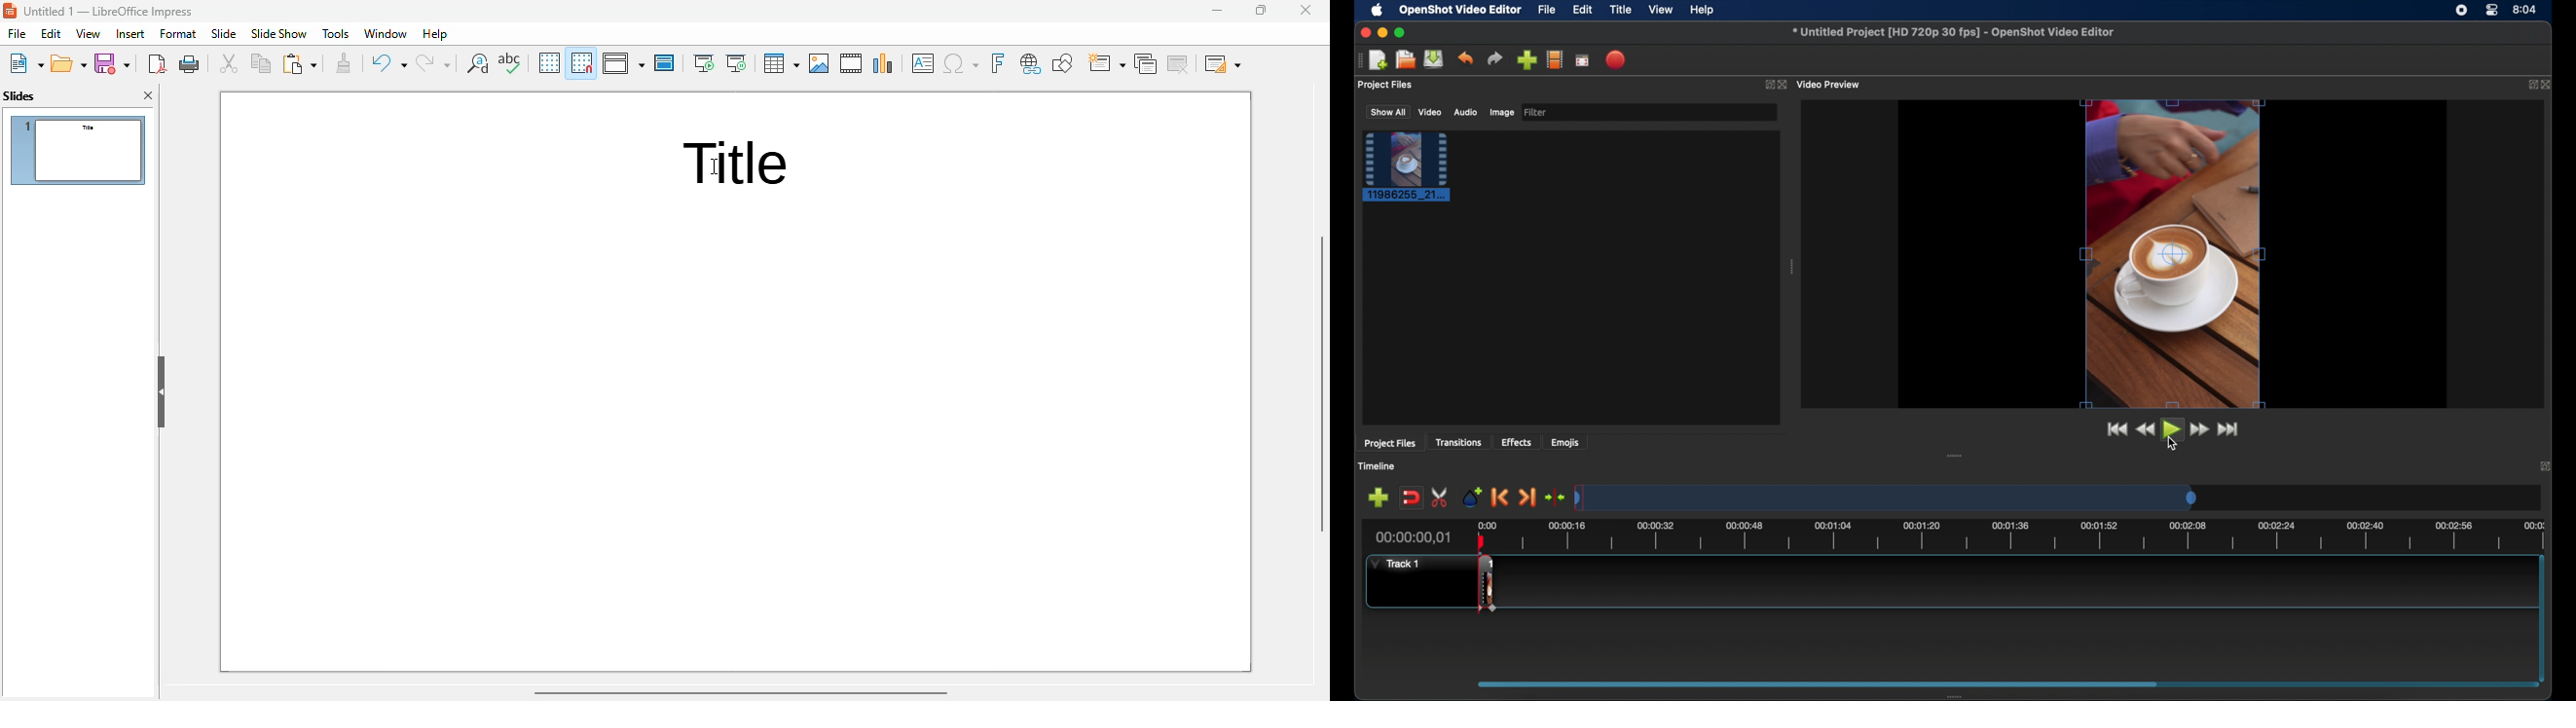 The height and width of the screenshot is (728, 2576). What do you see at coordinates (1565, 443) in the screenshot?
I see `emojis` at bounding box center [1565, 443].